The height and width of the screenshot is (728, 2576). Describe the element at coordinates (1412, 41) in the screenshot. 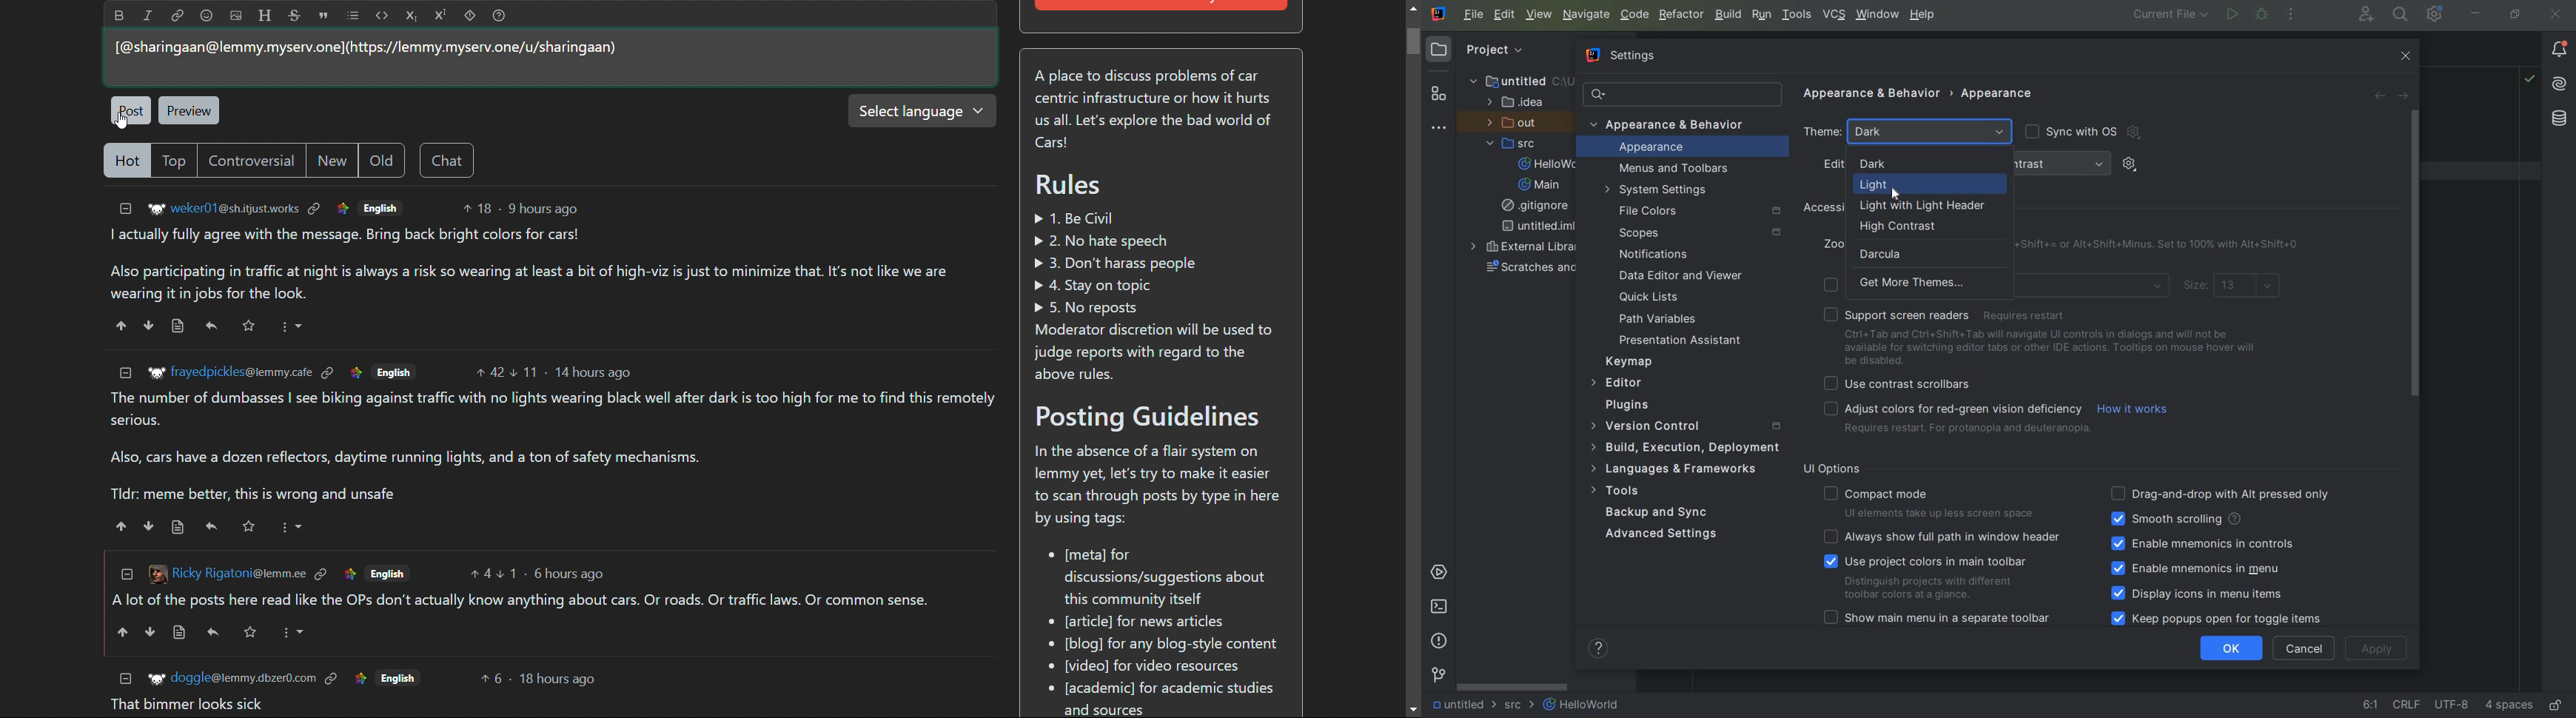

I see `Vertical scroll bar` at that location.